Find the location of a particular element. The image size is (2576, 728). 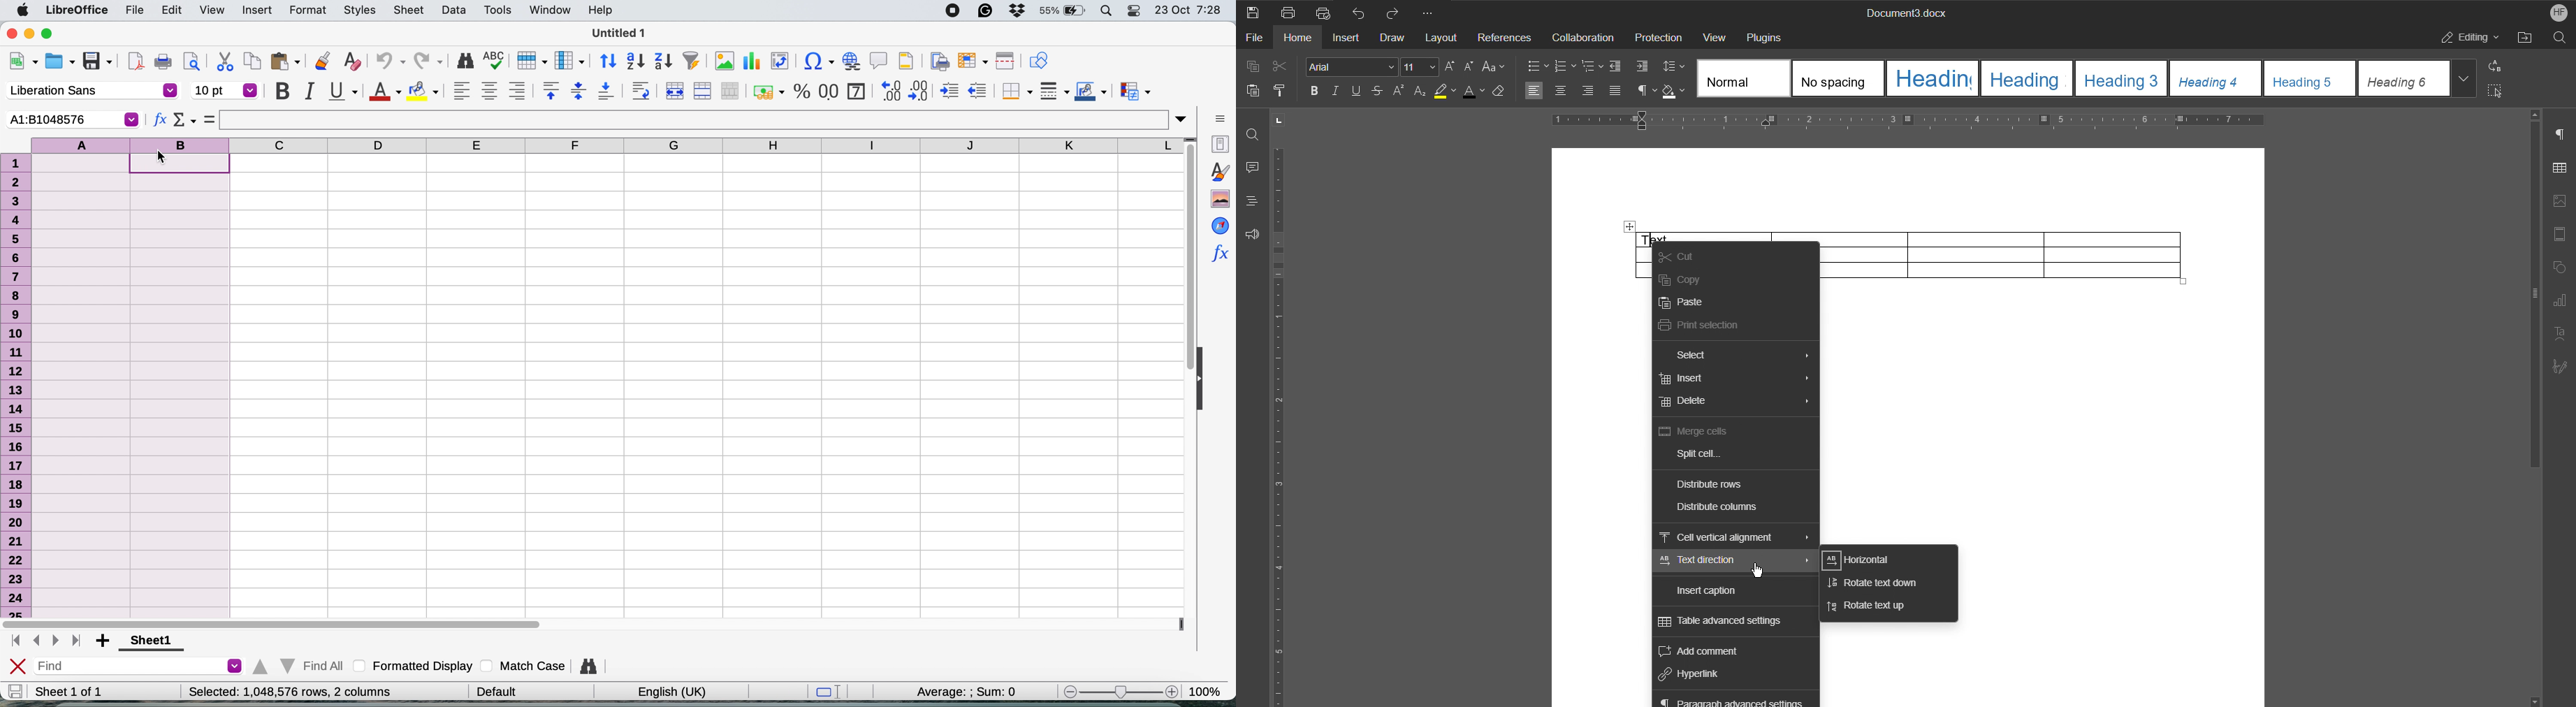

border colour is located at coordinates (1090, 91).